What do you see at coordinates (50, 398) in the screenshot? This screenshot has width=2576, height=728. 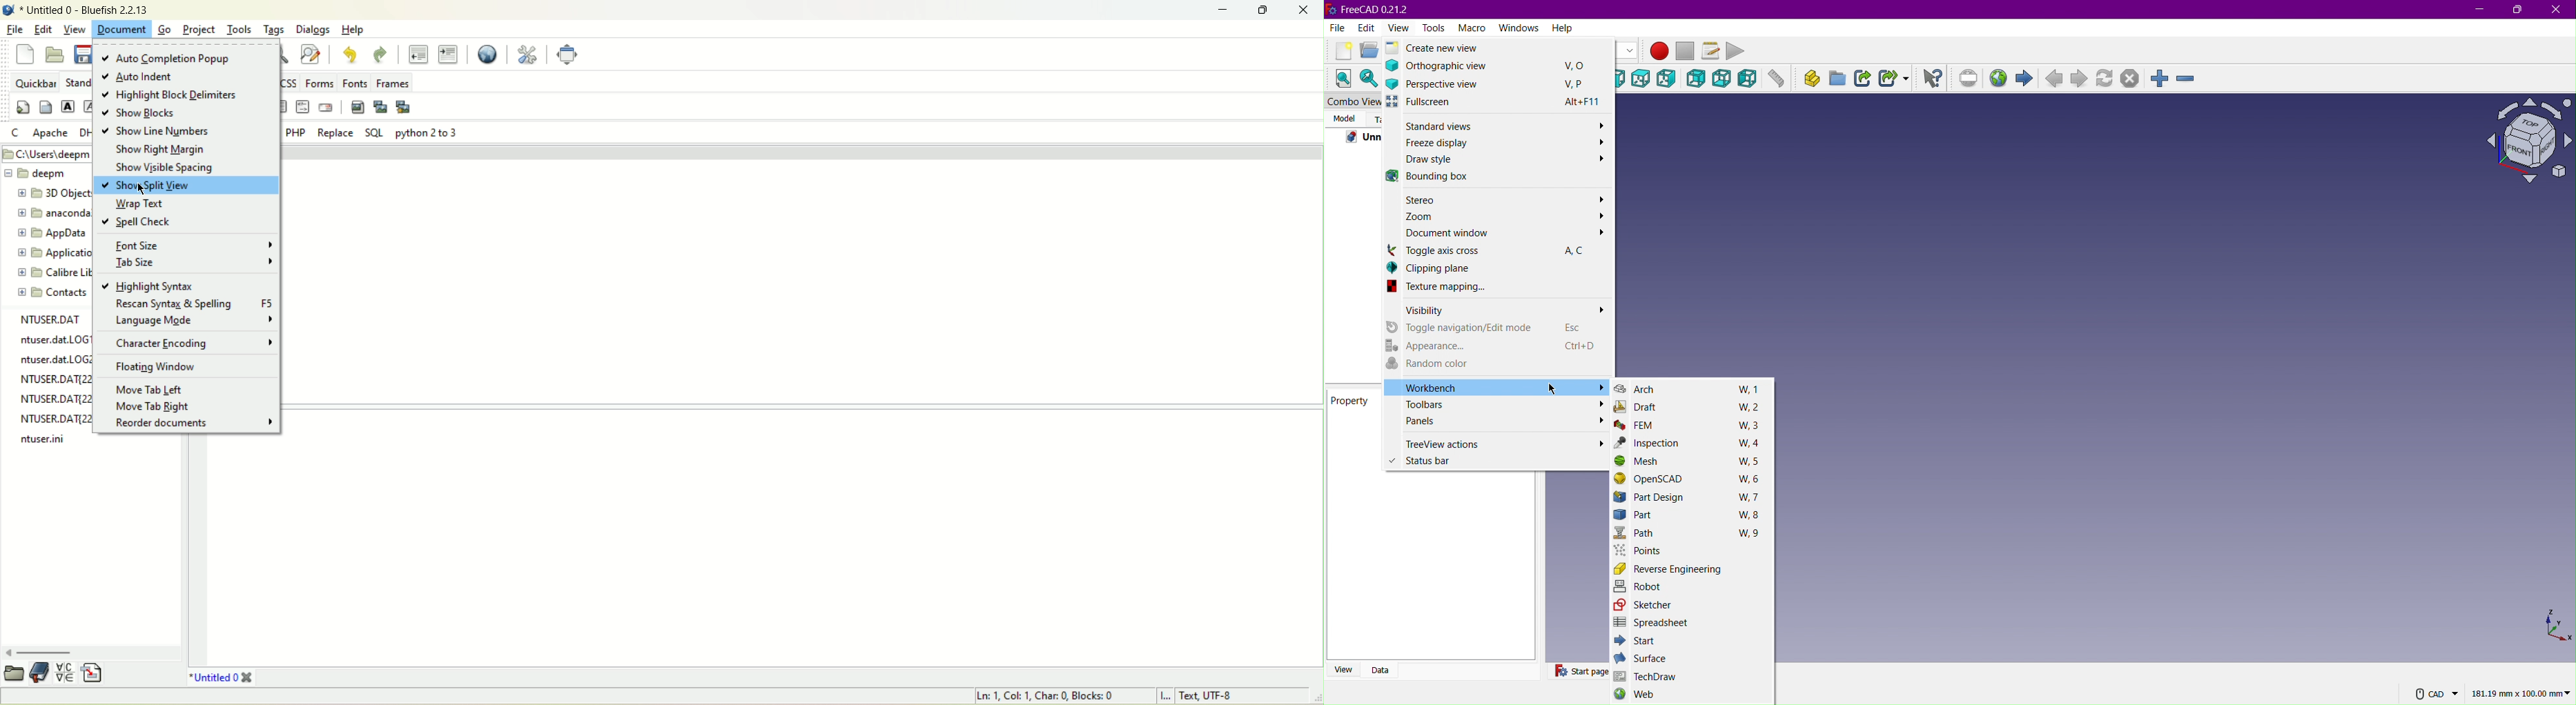 I see `NTUSER.DAT{221283a0-2361-11ee-` at bounding box center [50, 398].